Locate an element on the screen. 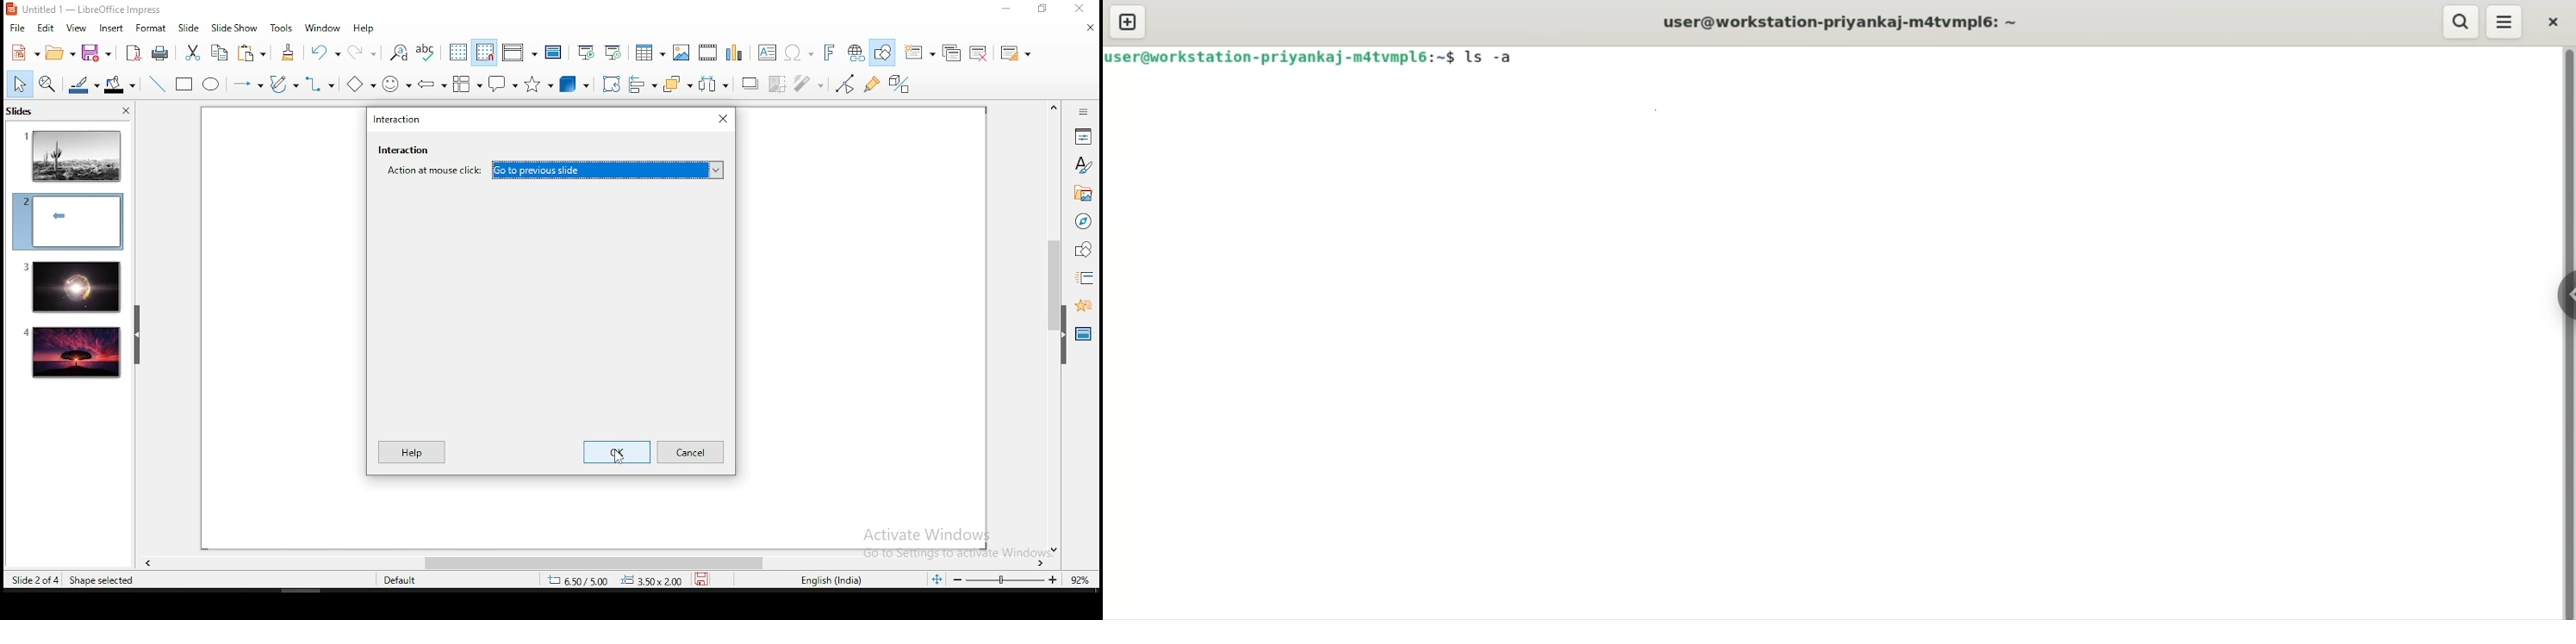 This screenshot has height=644, width=2576. rectangle is located at coordinates (185, 85).